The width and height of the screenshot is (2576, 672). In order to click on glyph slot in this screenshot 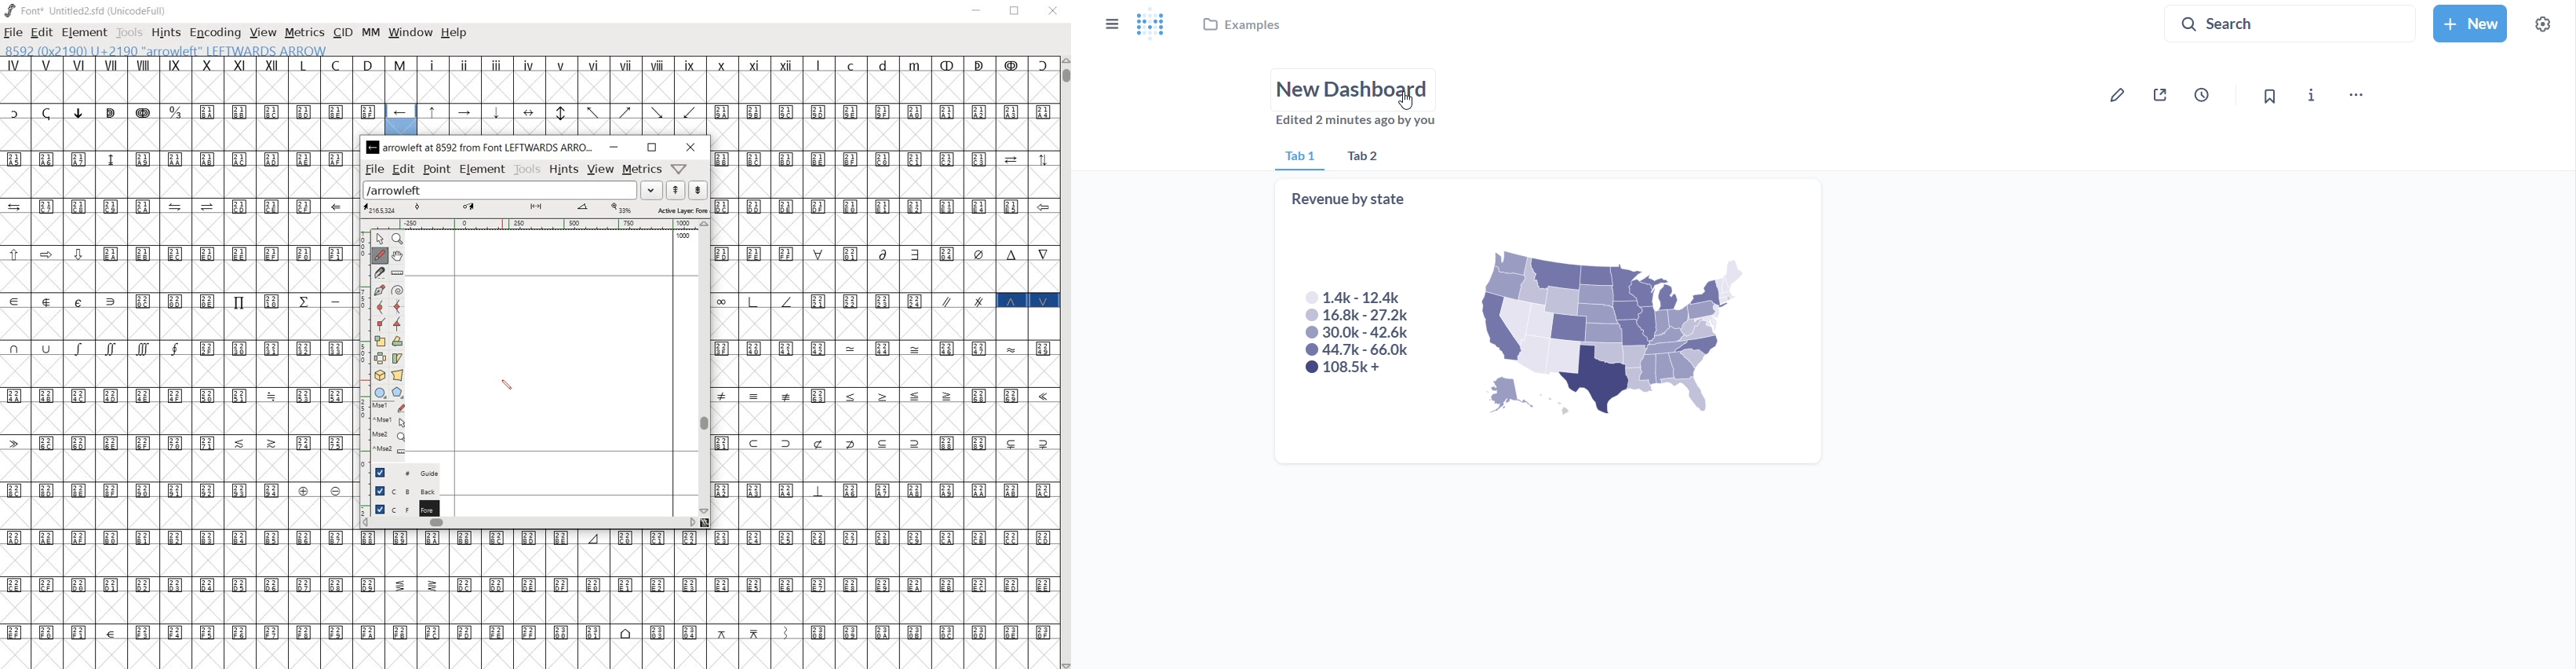, I will do `click(401, 119)`.